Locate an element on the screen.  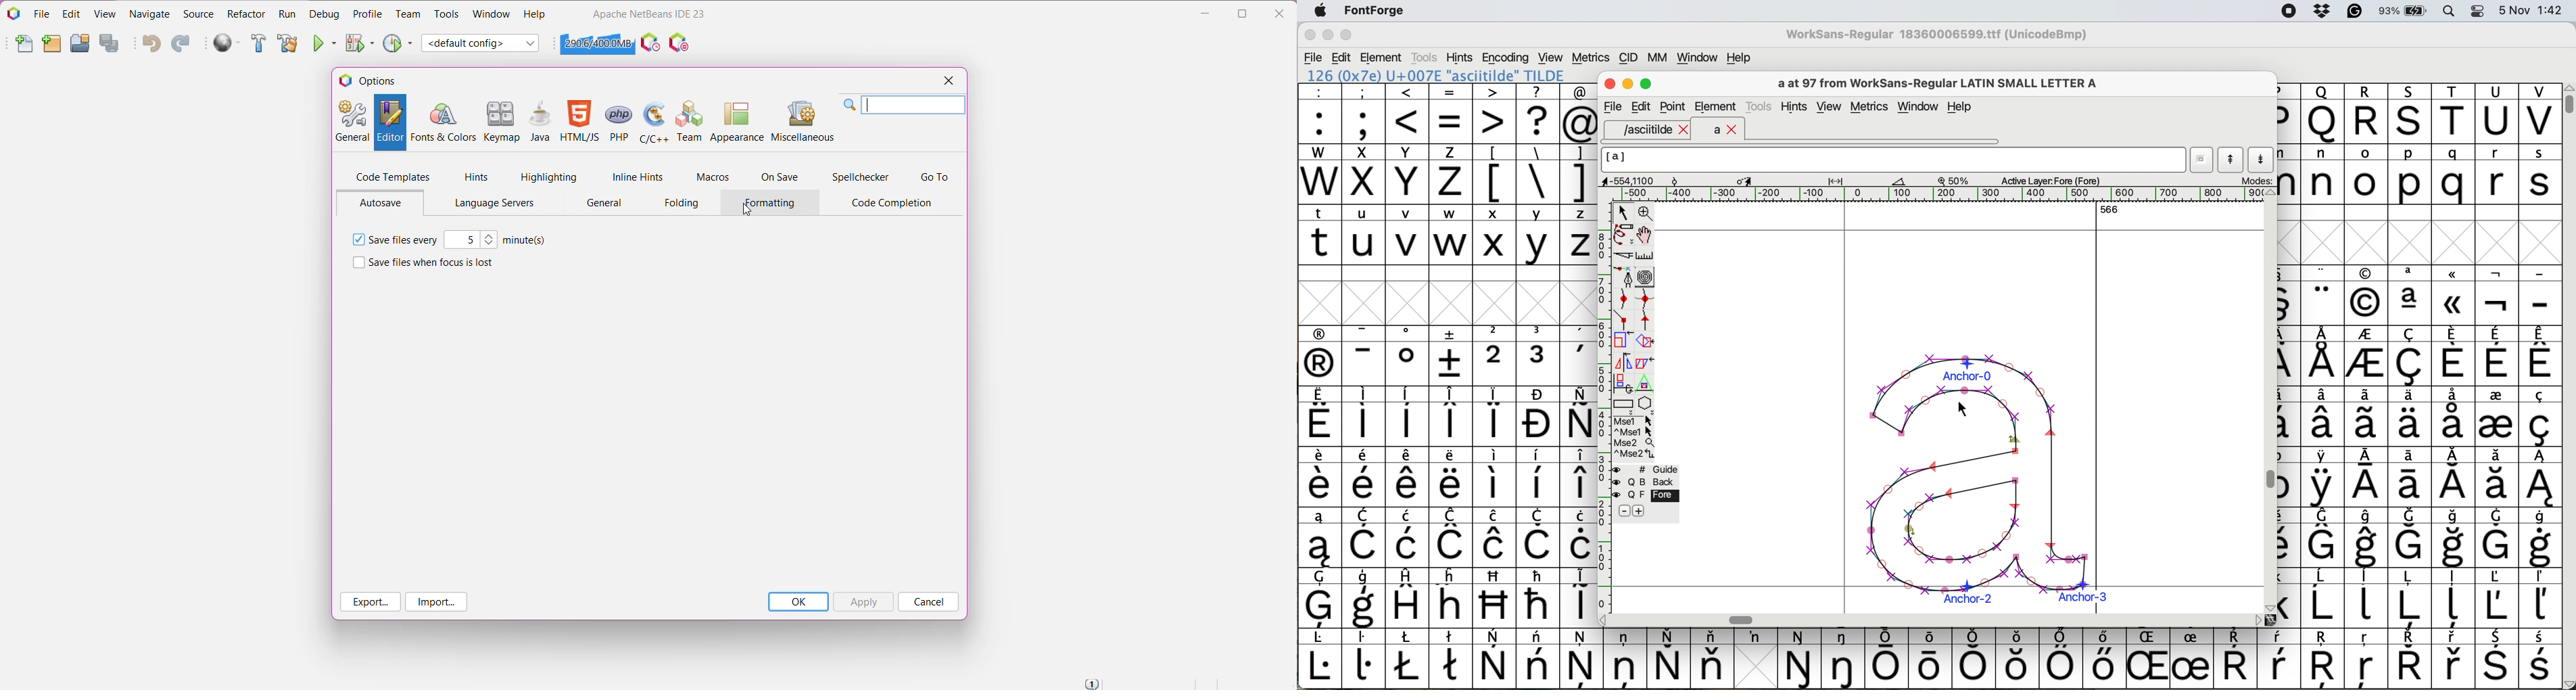
tools is located at coordinates (1761, 105).